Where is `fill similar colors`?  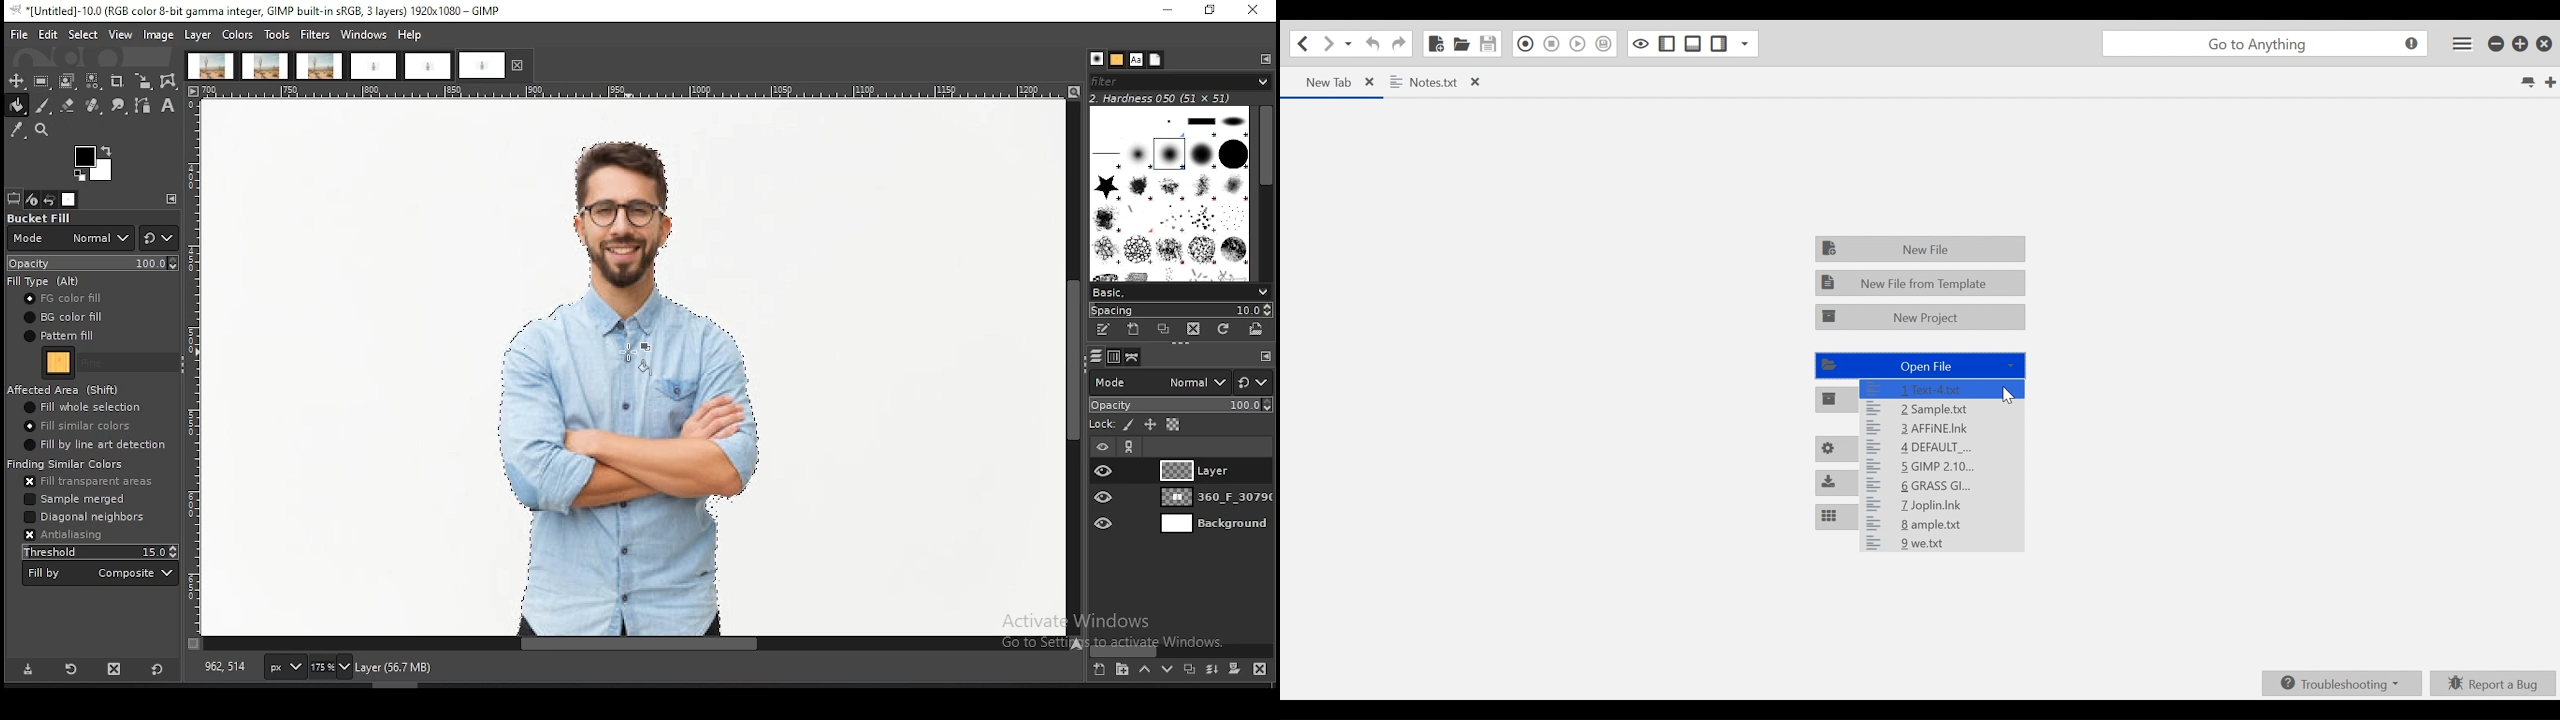
fill similar colors is located at coordinates (77, 425).